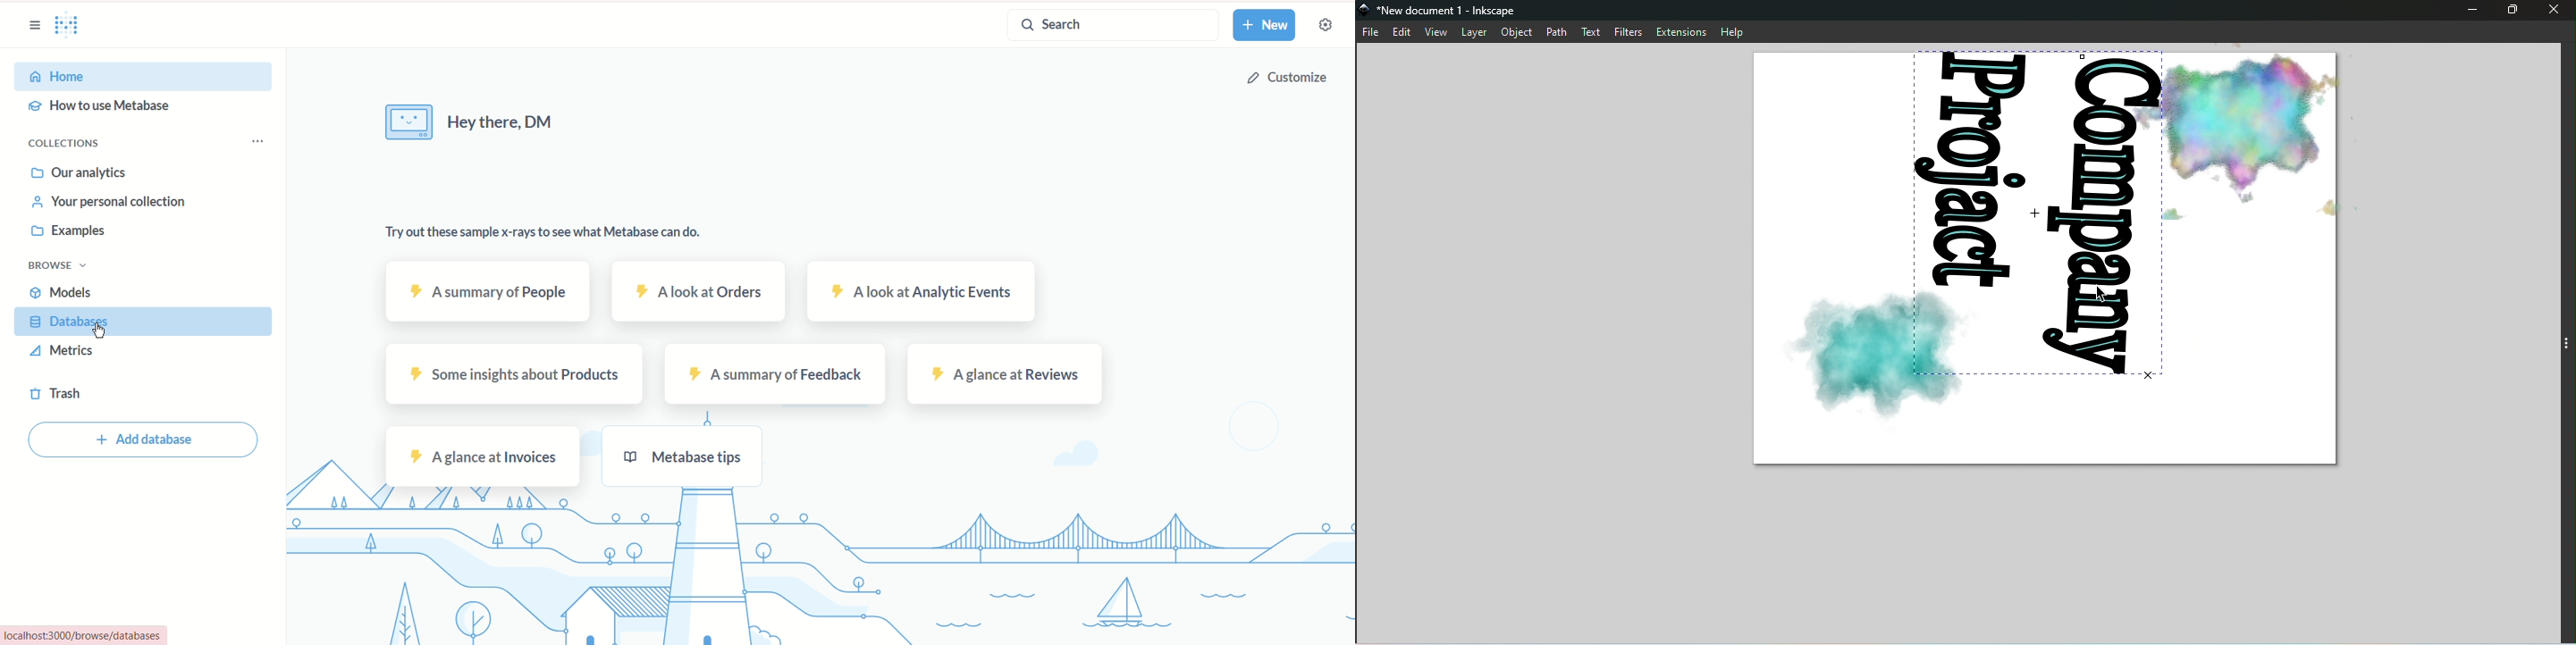 Image resolution: width=2576 pixels, height=672 pixels. Describe the element at coordinates (33, 25) in the screenshot. I see `sidebar options` at that location.